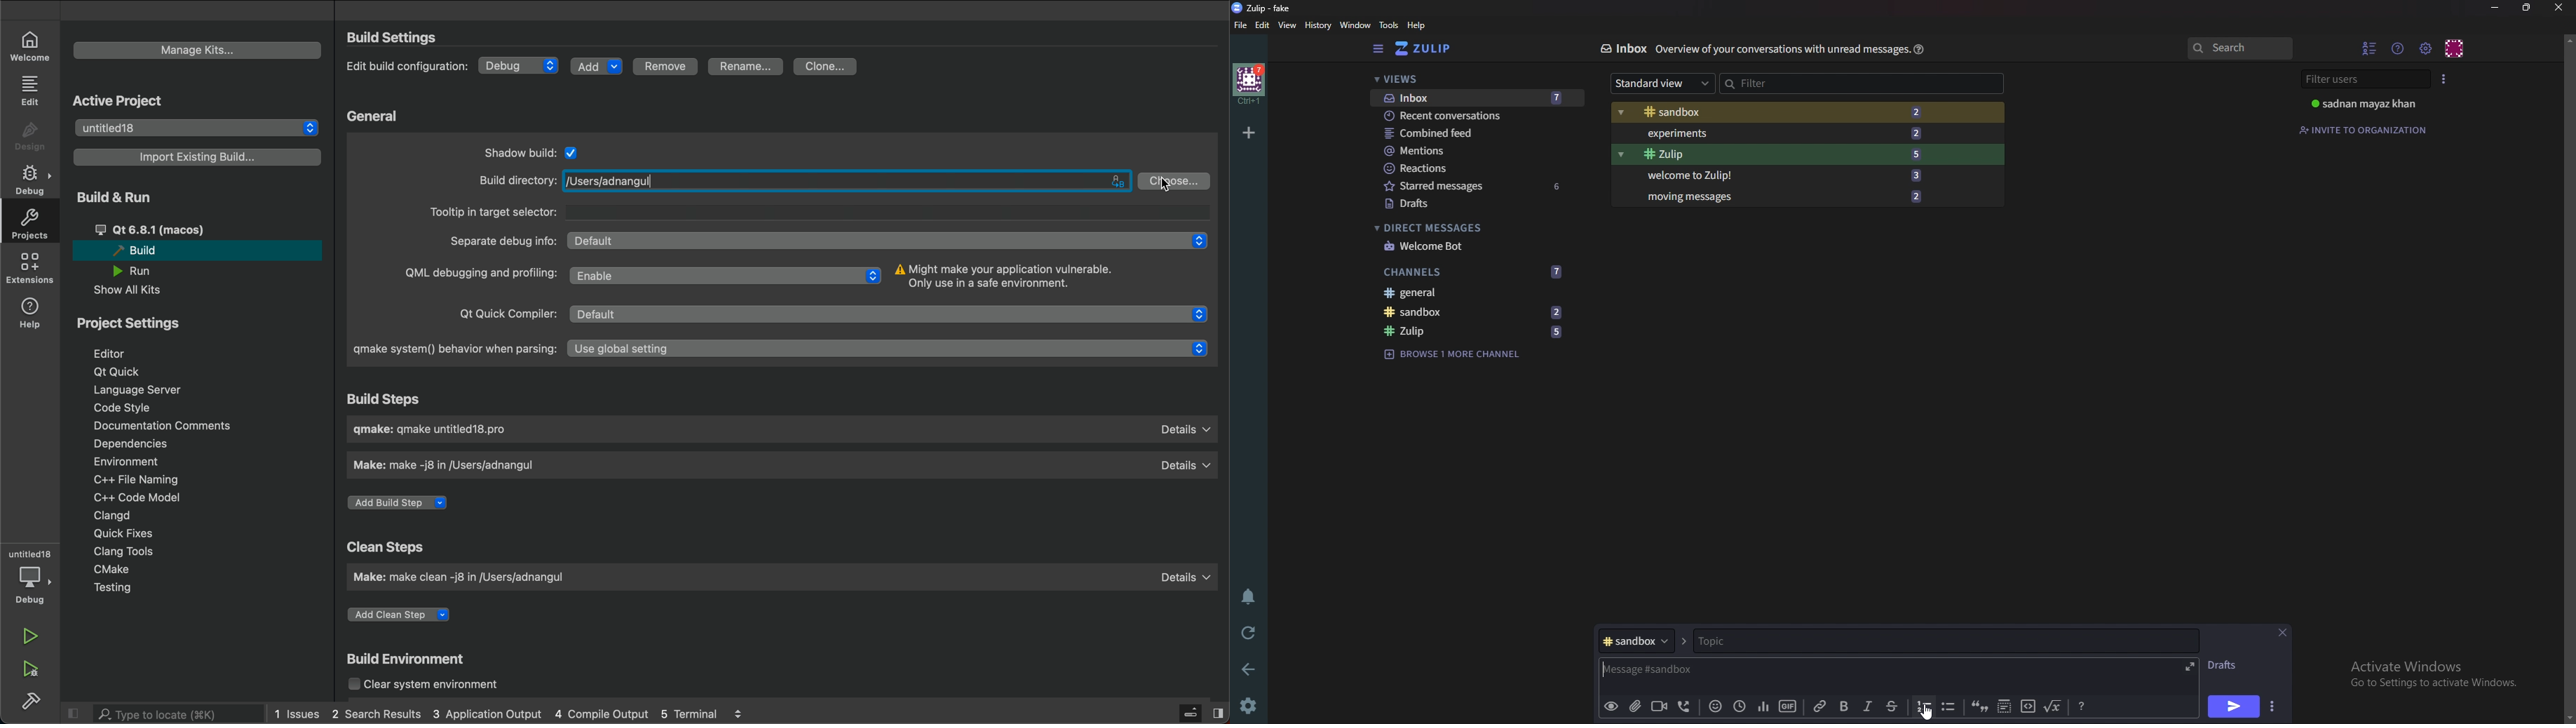  Describe the element at coordinates (1981, 708) in the screenshot. I see `quote` at that location.